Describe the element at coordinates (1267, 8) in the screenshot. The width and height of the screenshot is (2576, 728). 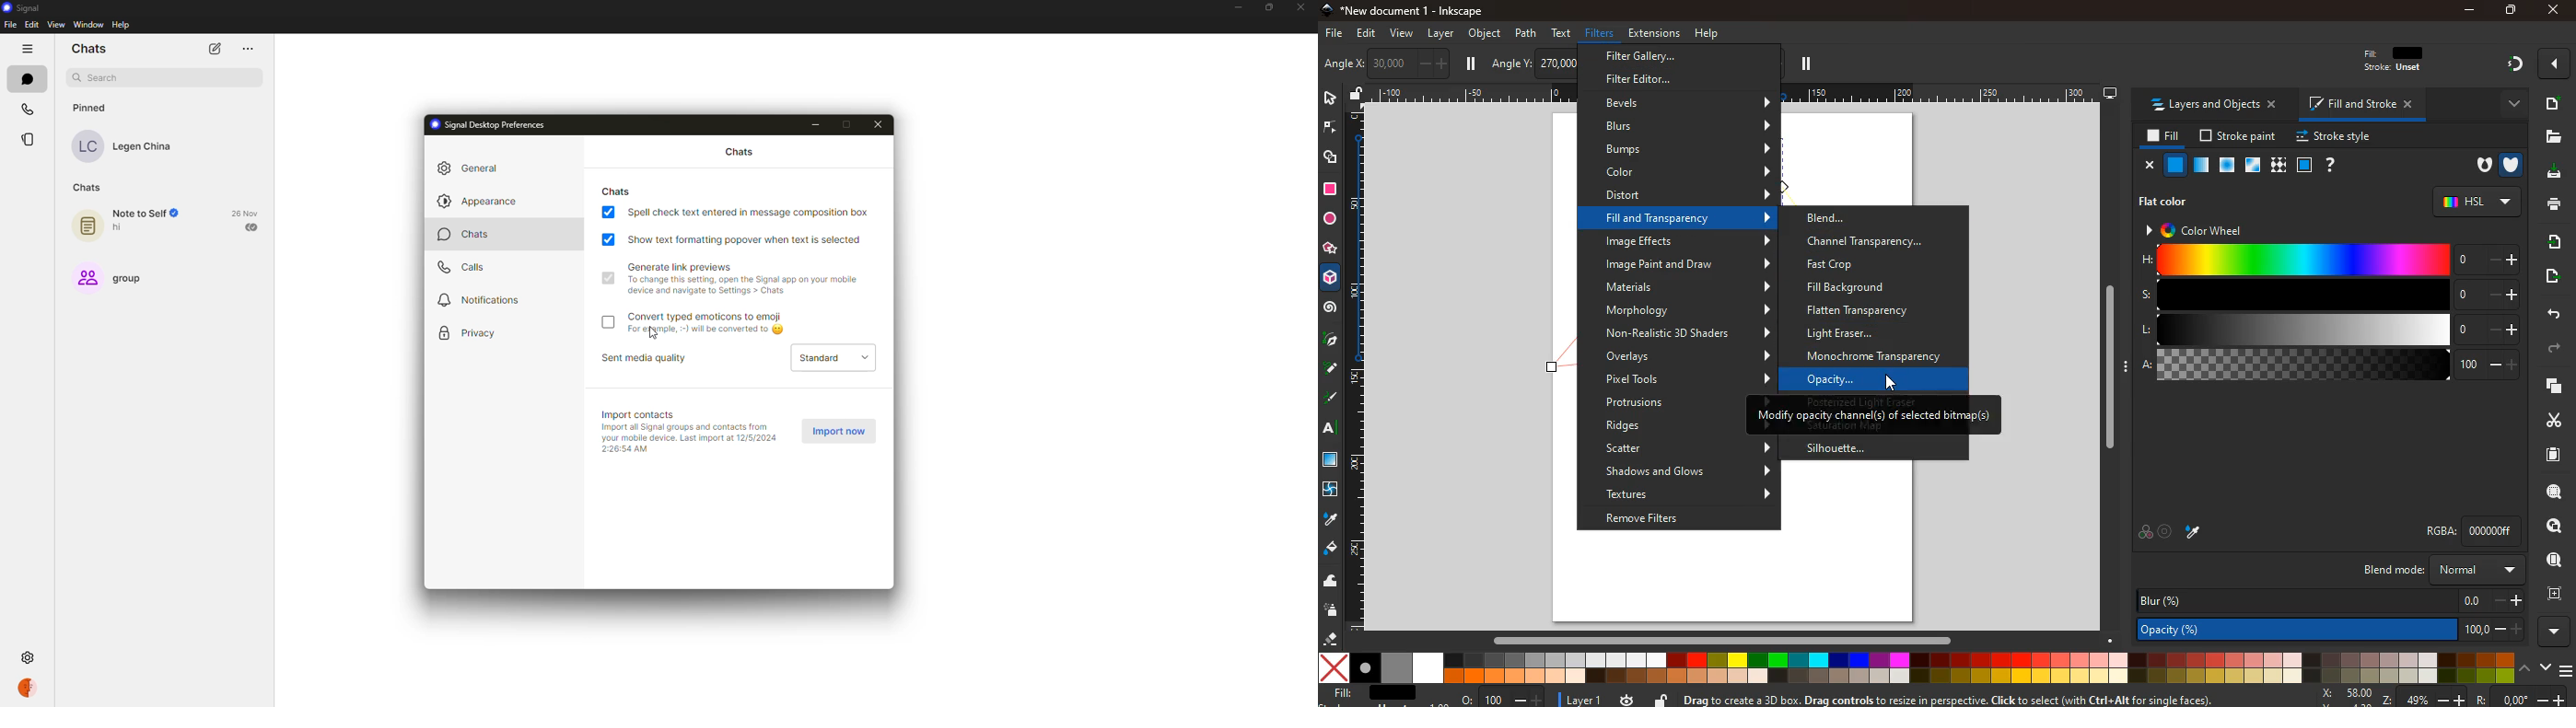
I see `maximize` at that location.